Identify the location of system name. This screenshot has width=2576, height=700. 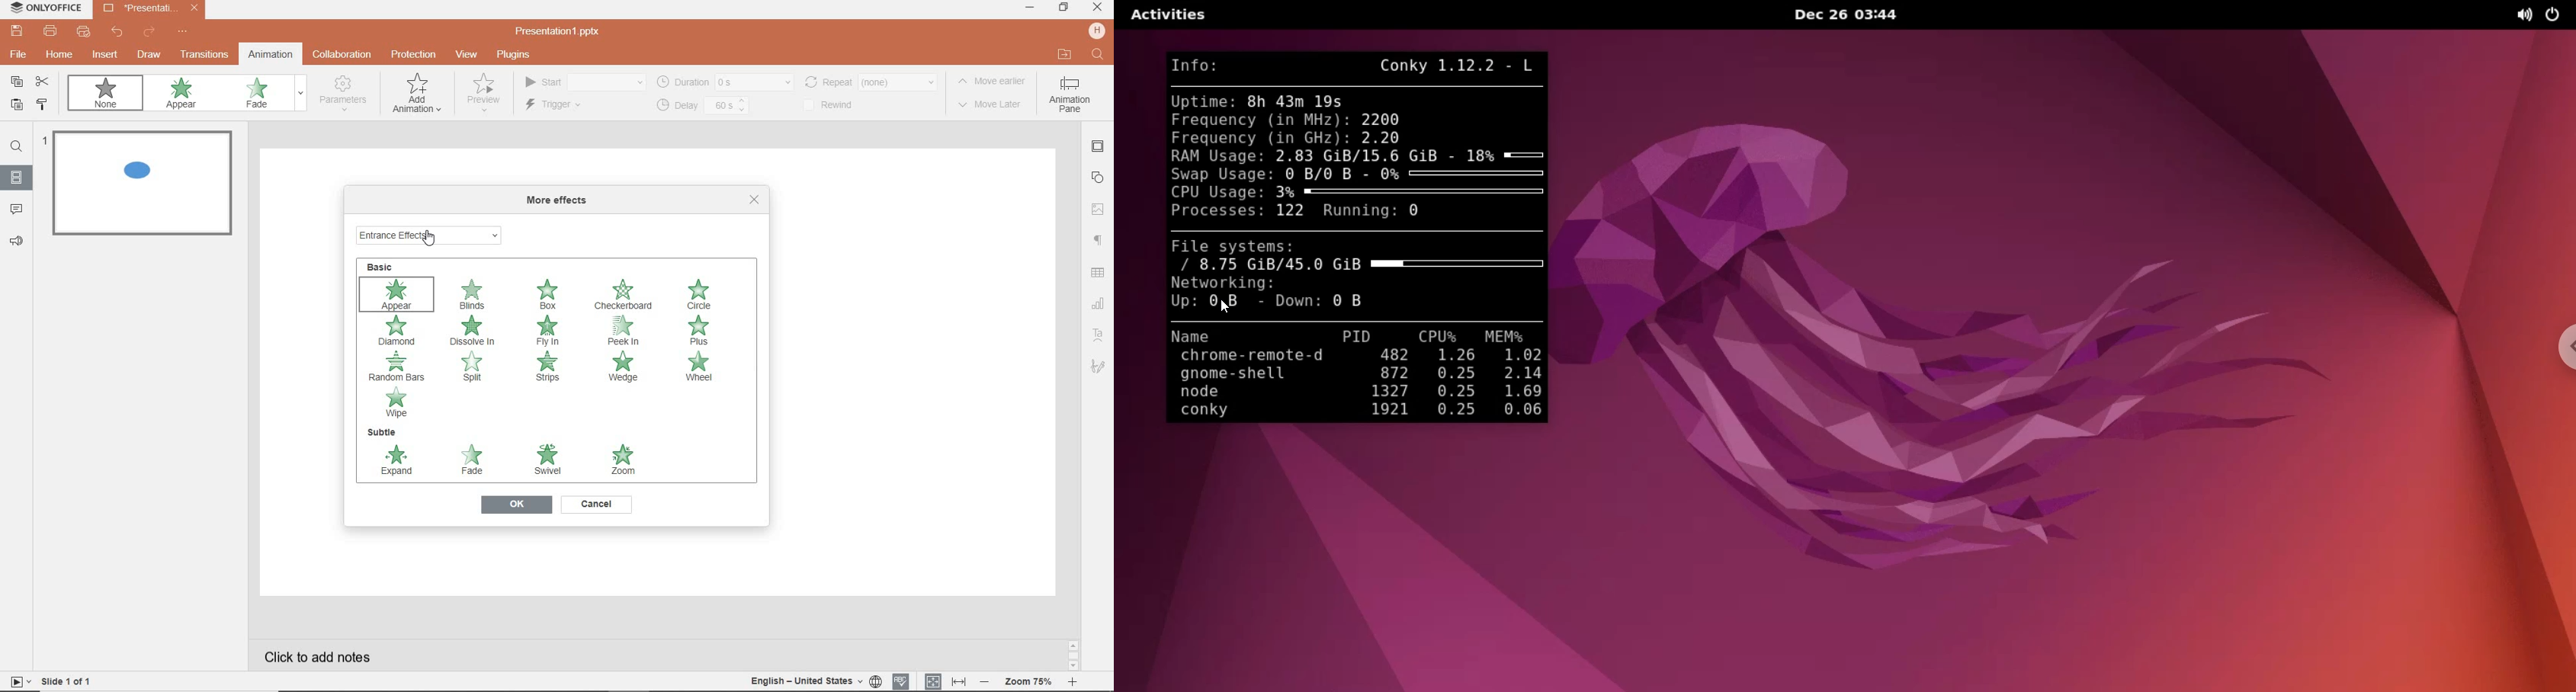
(45, 8).